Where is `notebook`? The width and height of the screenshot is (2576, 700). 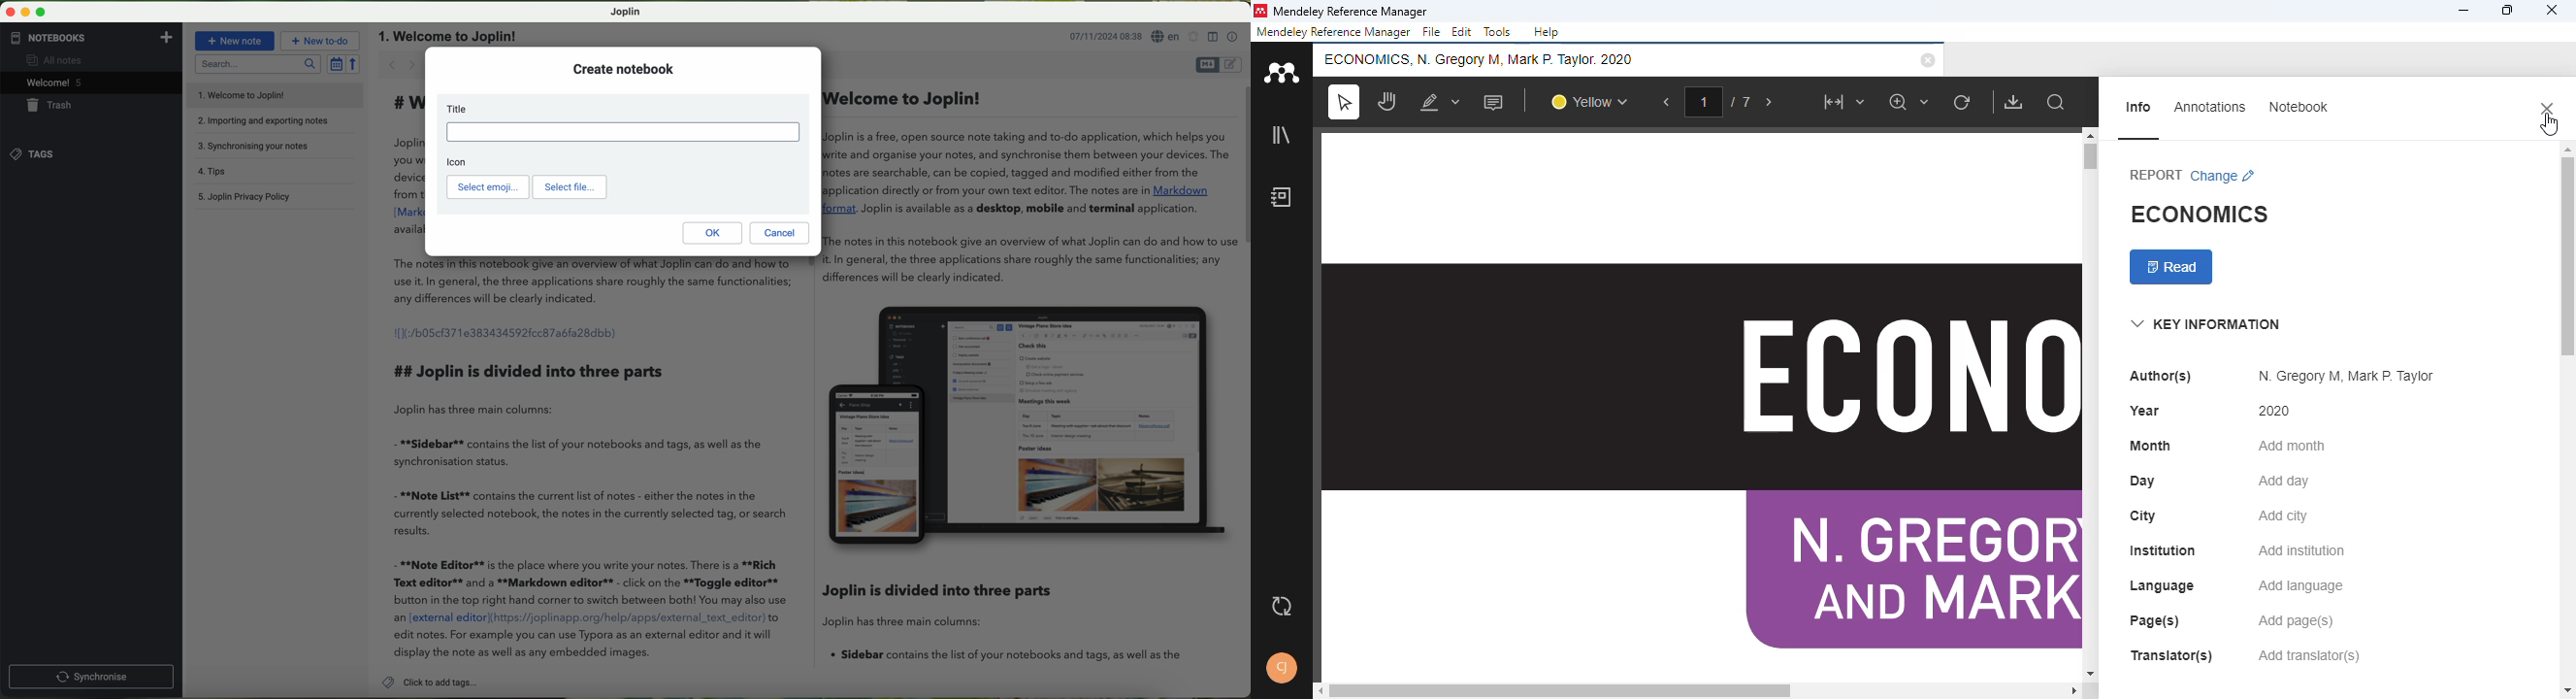 notebook is located at coordinates (1282, 197).